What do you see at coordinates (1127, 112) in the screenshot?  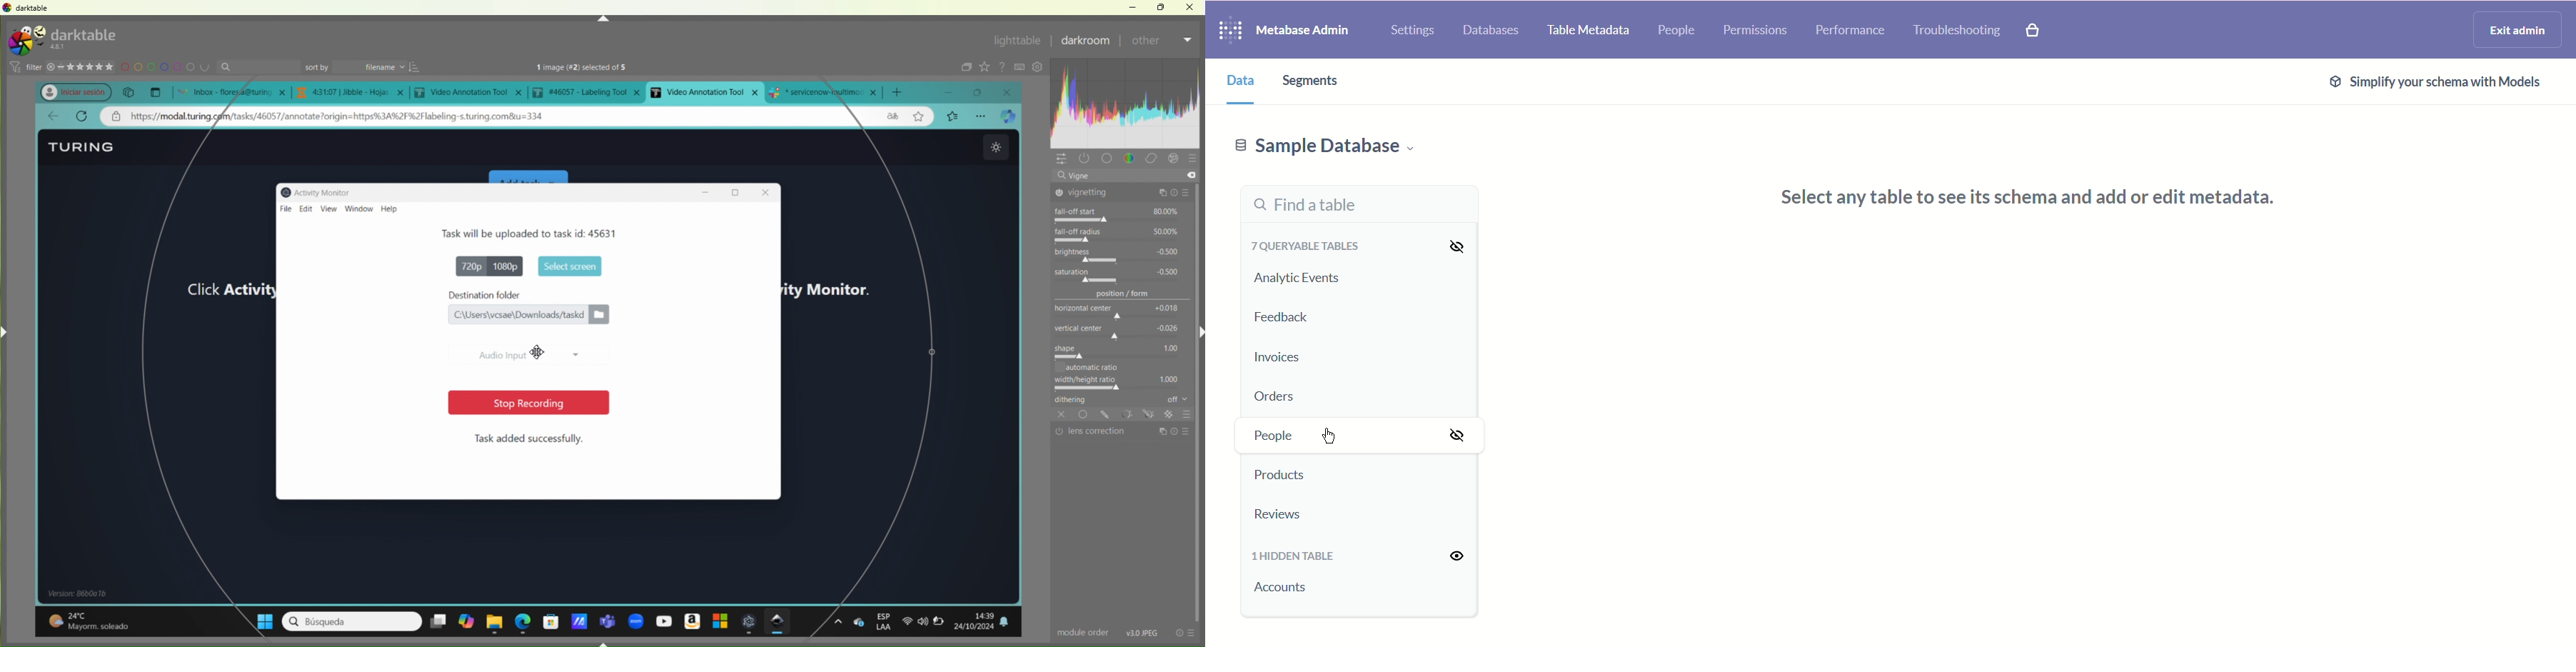 I see `customization` at bounding box center [1127, 112].